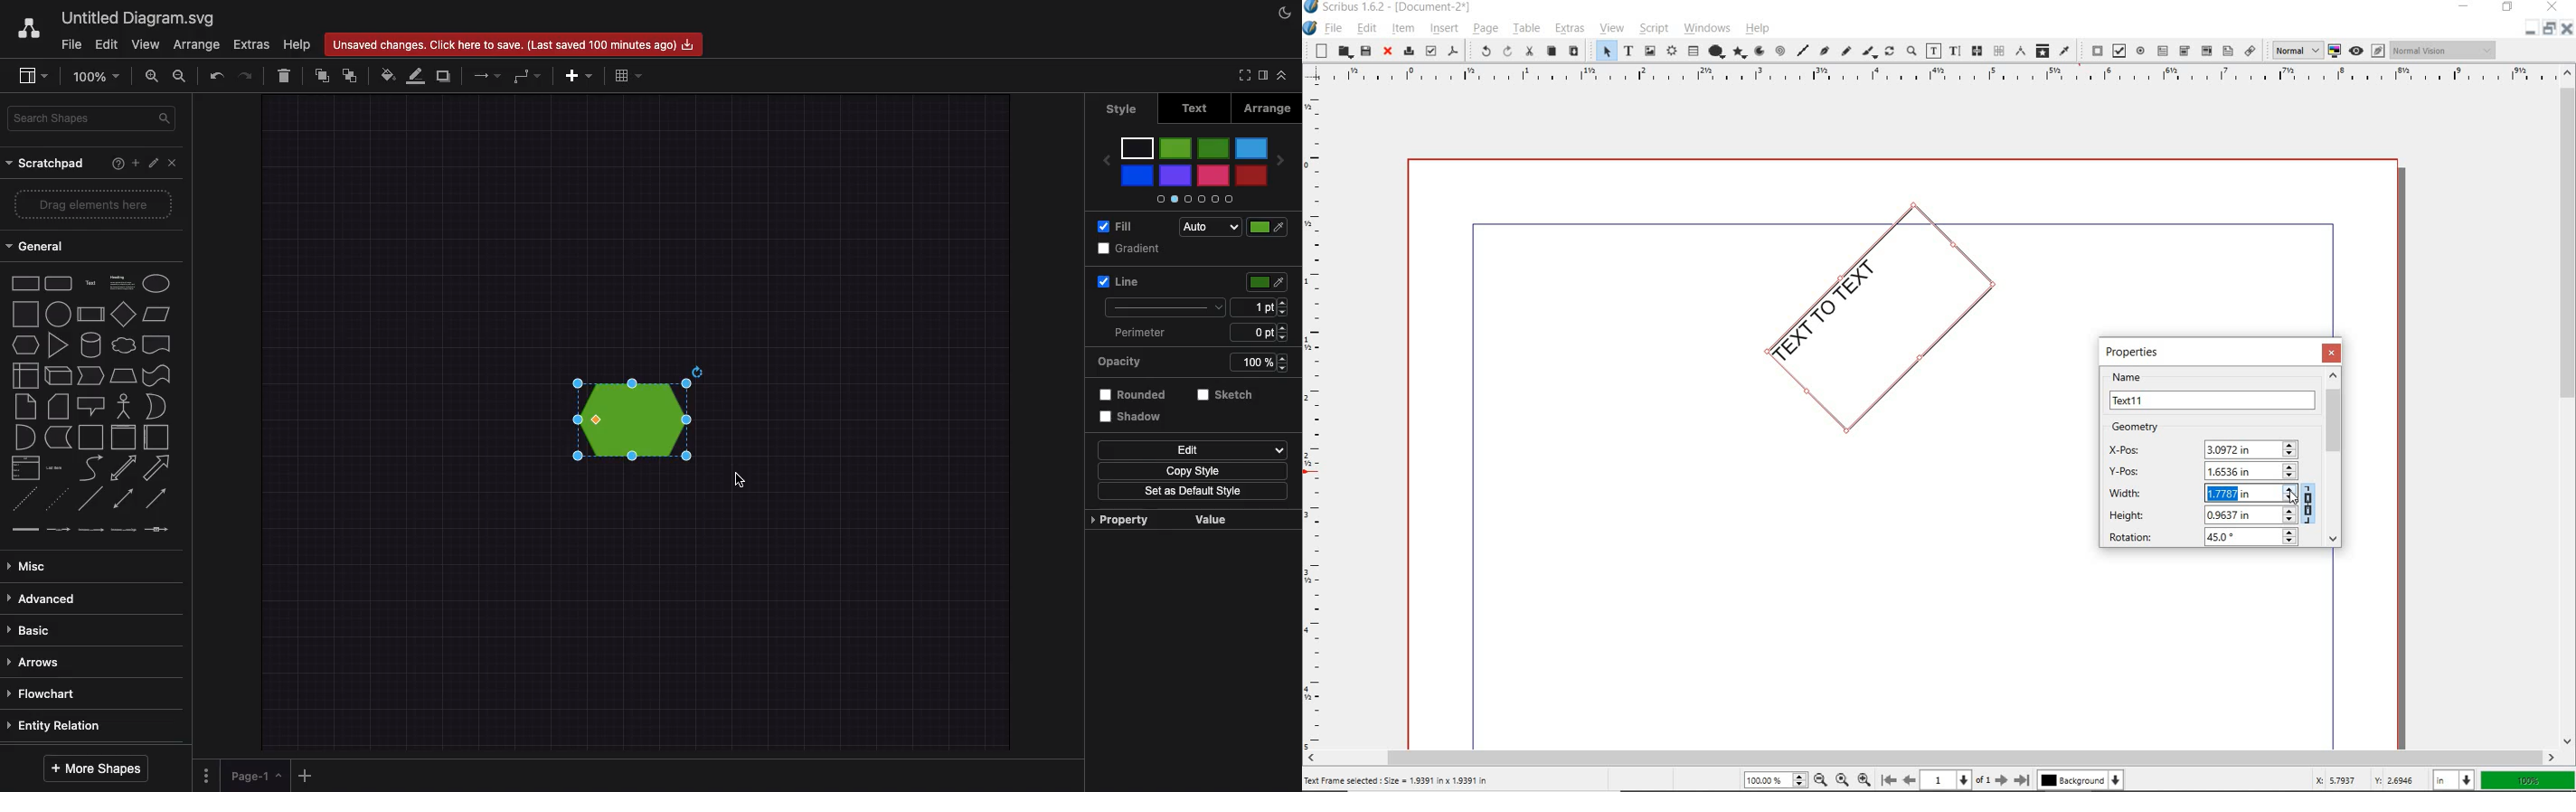  What do you see at coordinates (2140, 51) in the screenshot?
I see `pdf radio button` at bounding box center [2140, 51].